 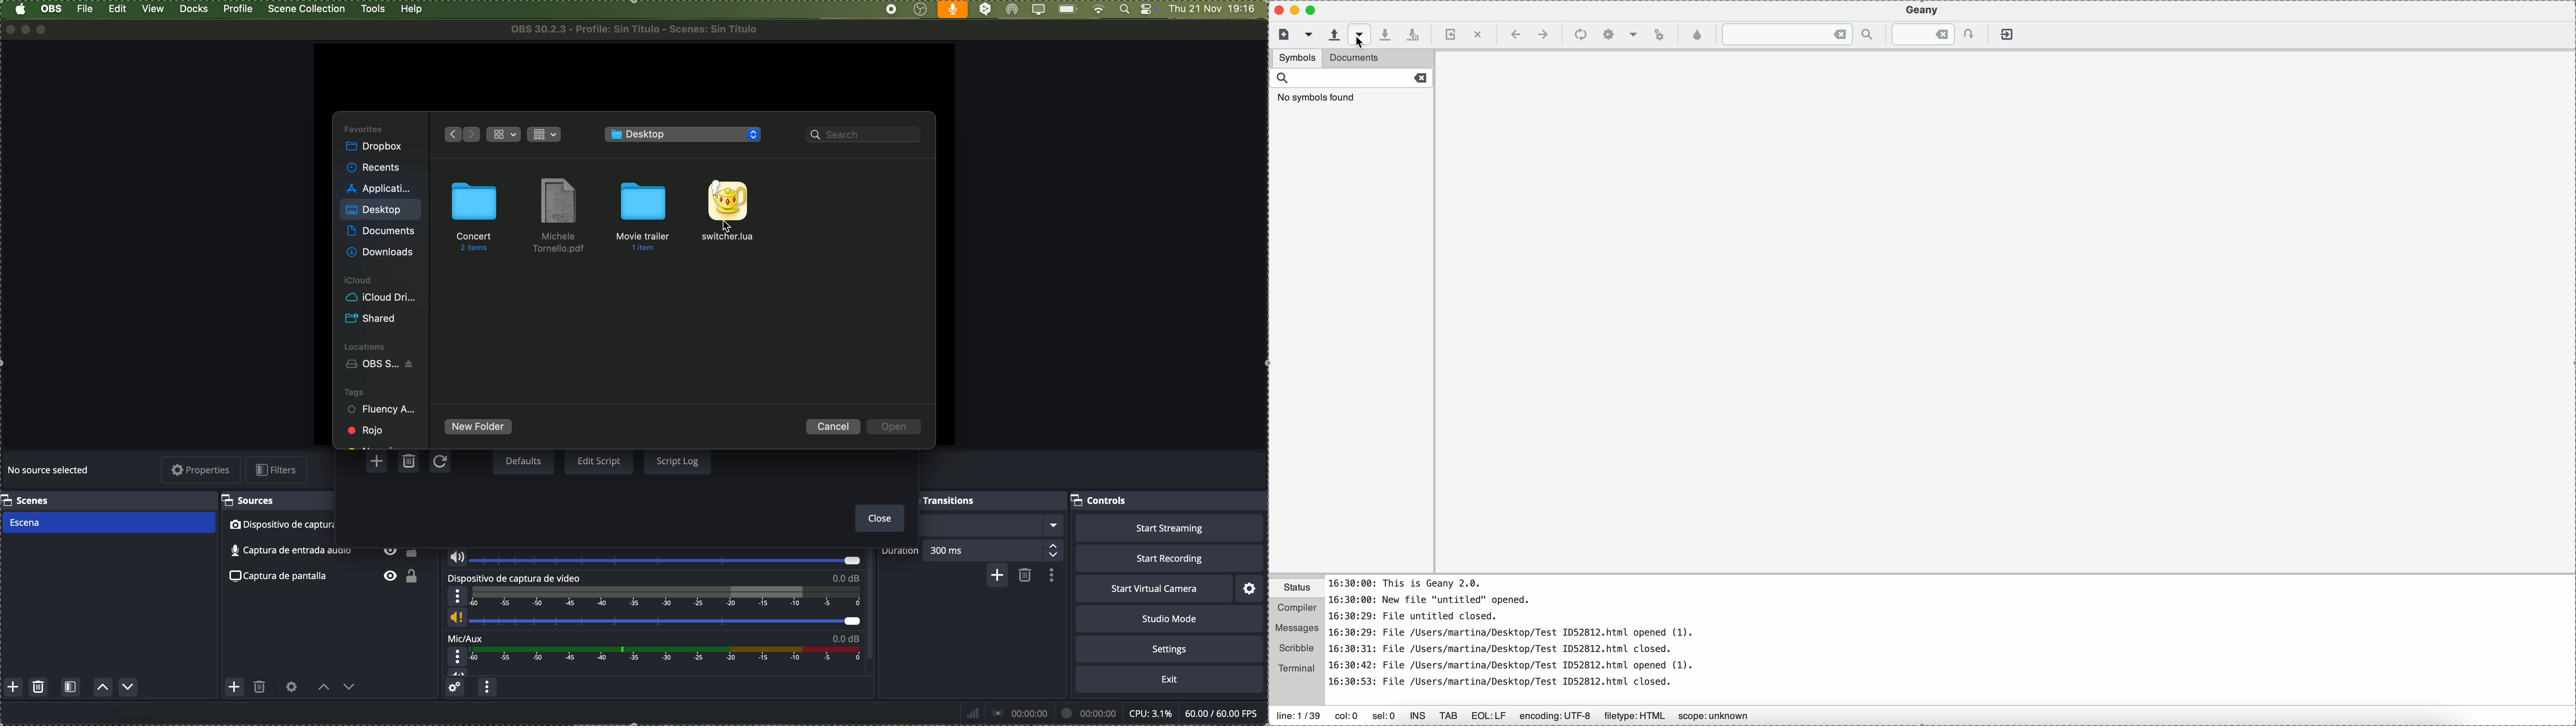 I want to click on minimize program, so click(x=27, y=29).